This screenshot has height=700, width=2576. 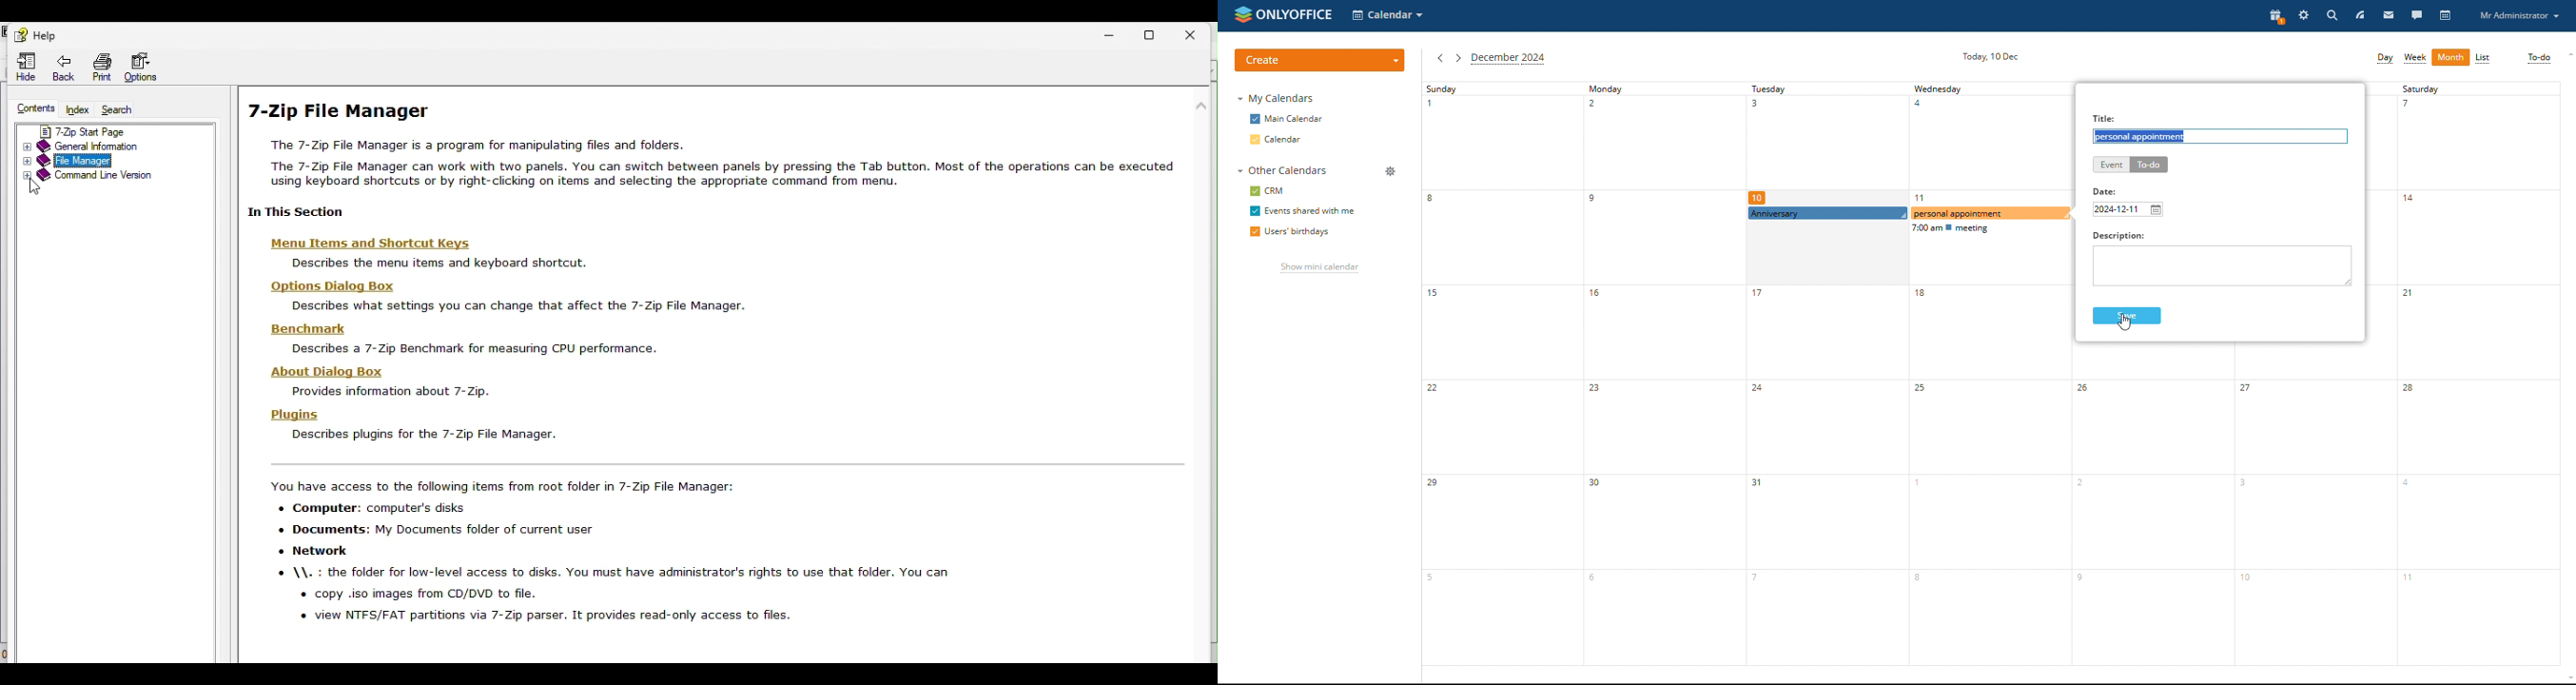 What do you see at coordinates (386, 391) in the screenshot?
I see `Provides information about 7- Zip.` at bounding box center [386, 391].